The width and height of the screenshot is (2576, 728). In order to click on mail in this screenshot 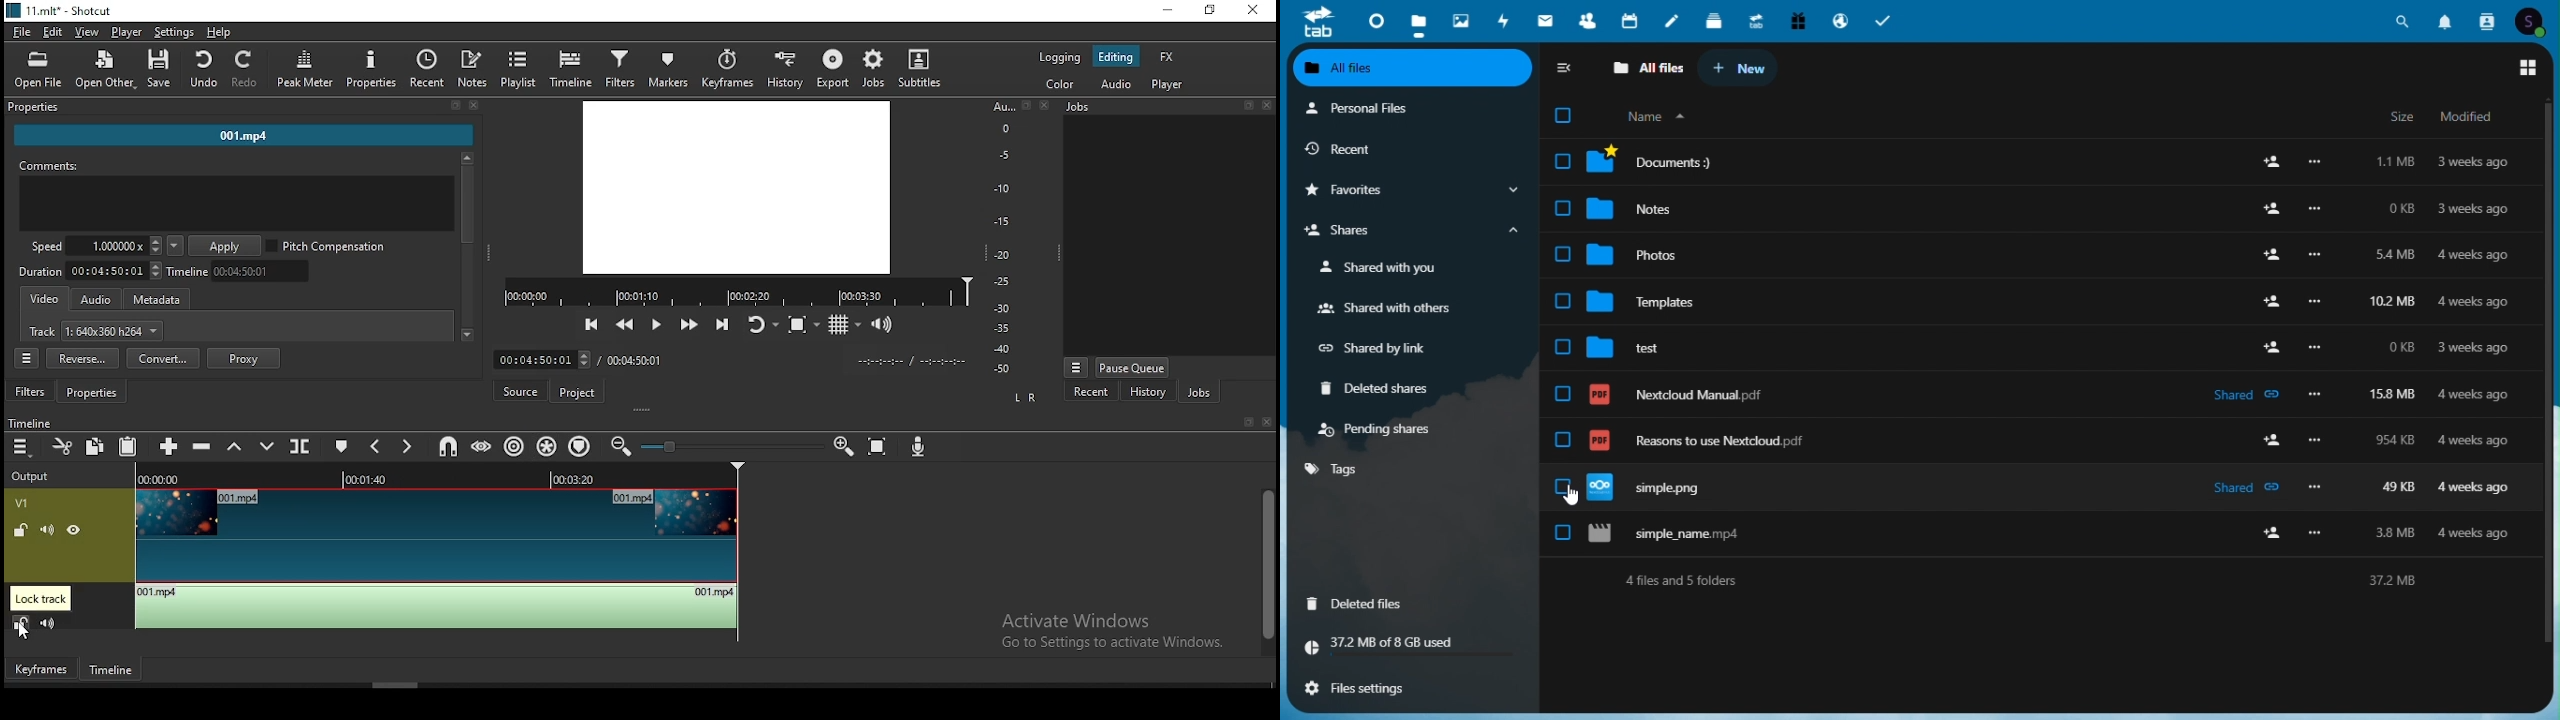, I will do `click(1548, 20)`.